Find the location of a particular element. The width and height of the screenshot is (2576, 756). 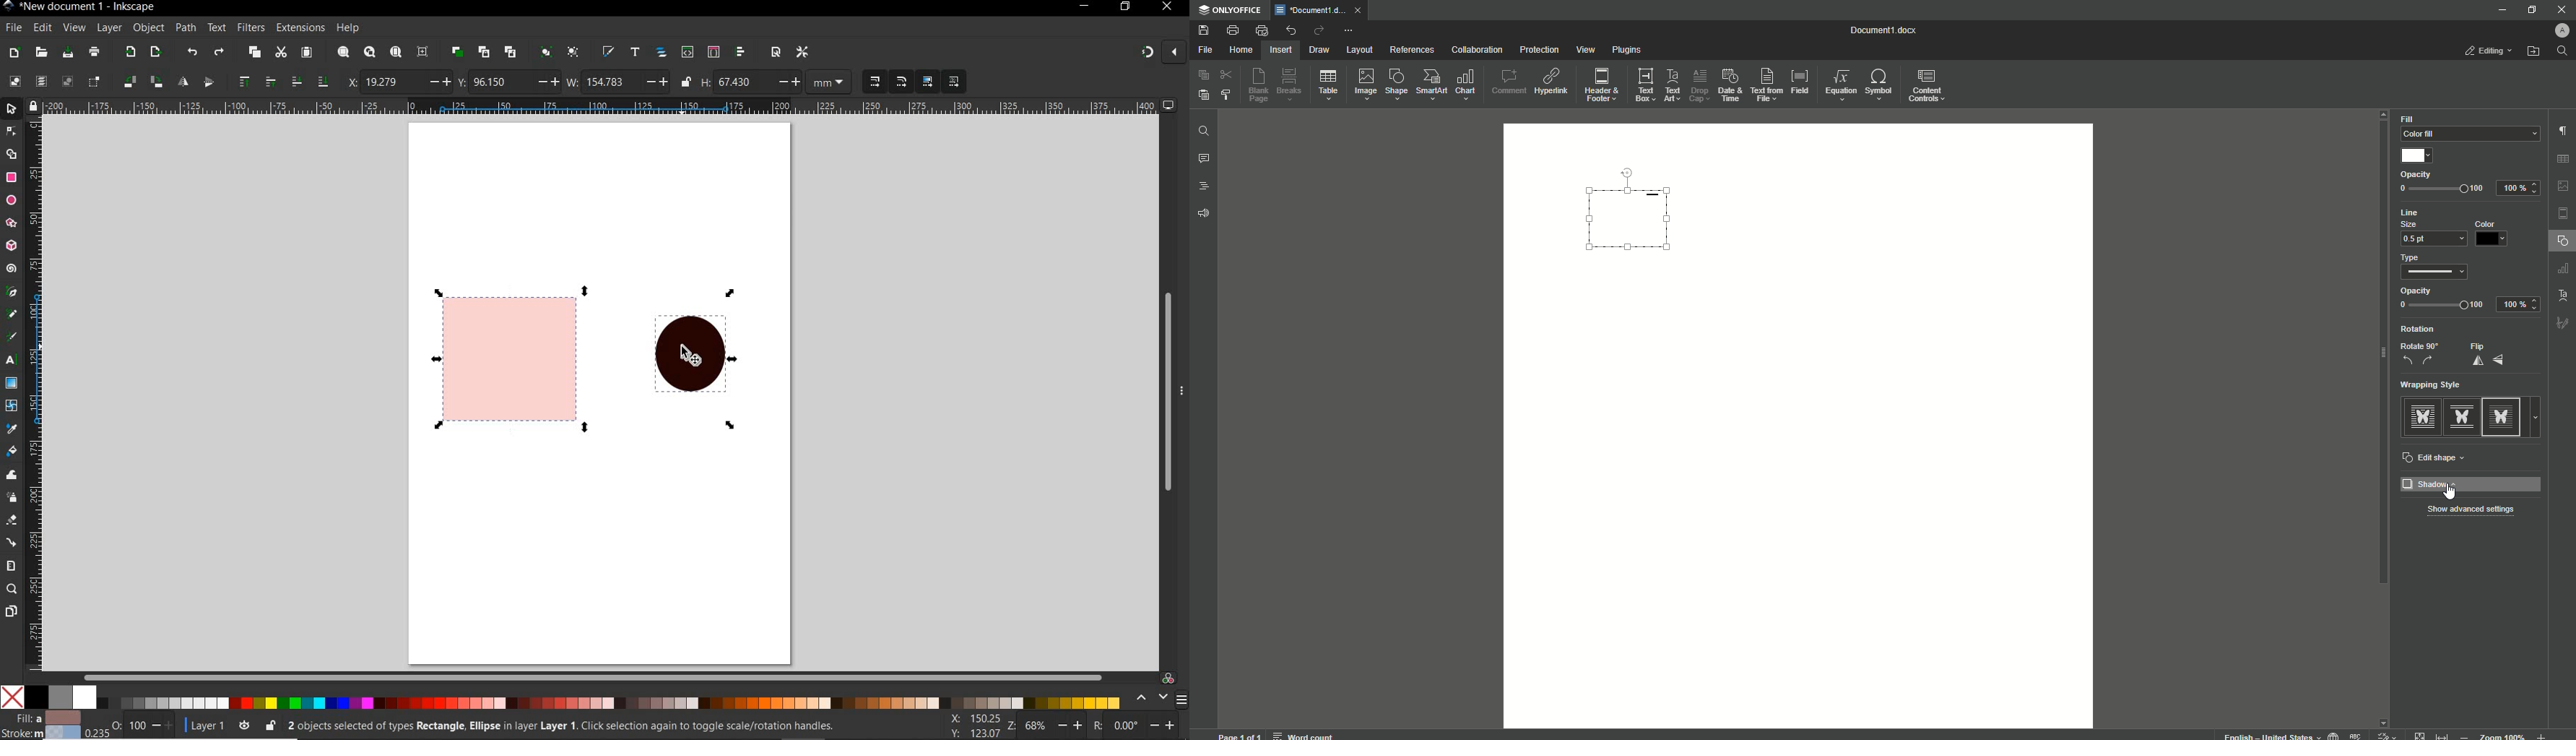

Comments is located at coordinates (1204, 159).